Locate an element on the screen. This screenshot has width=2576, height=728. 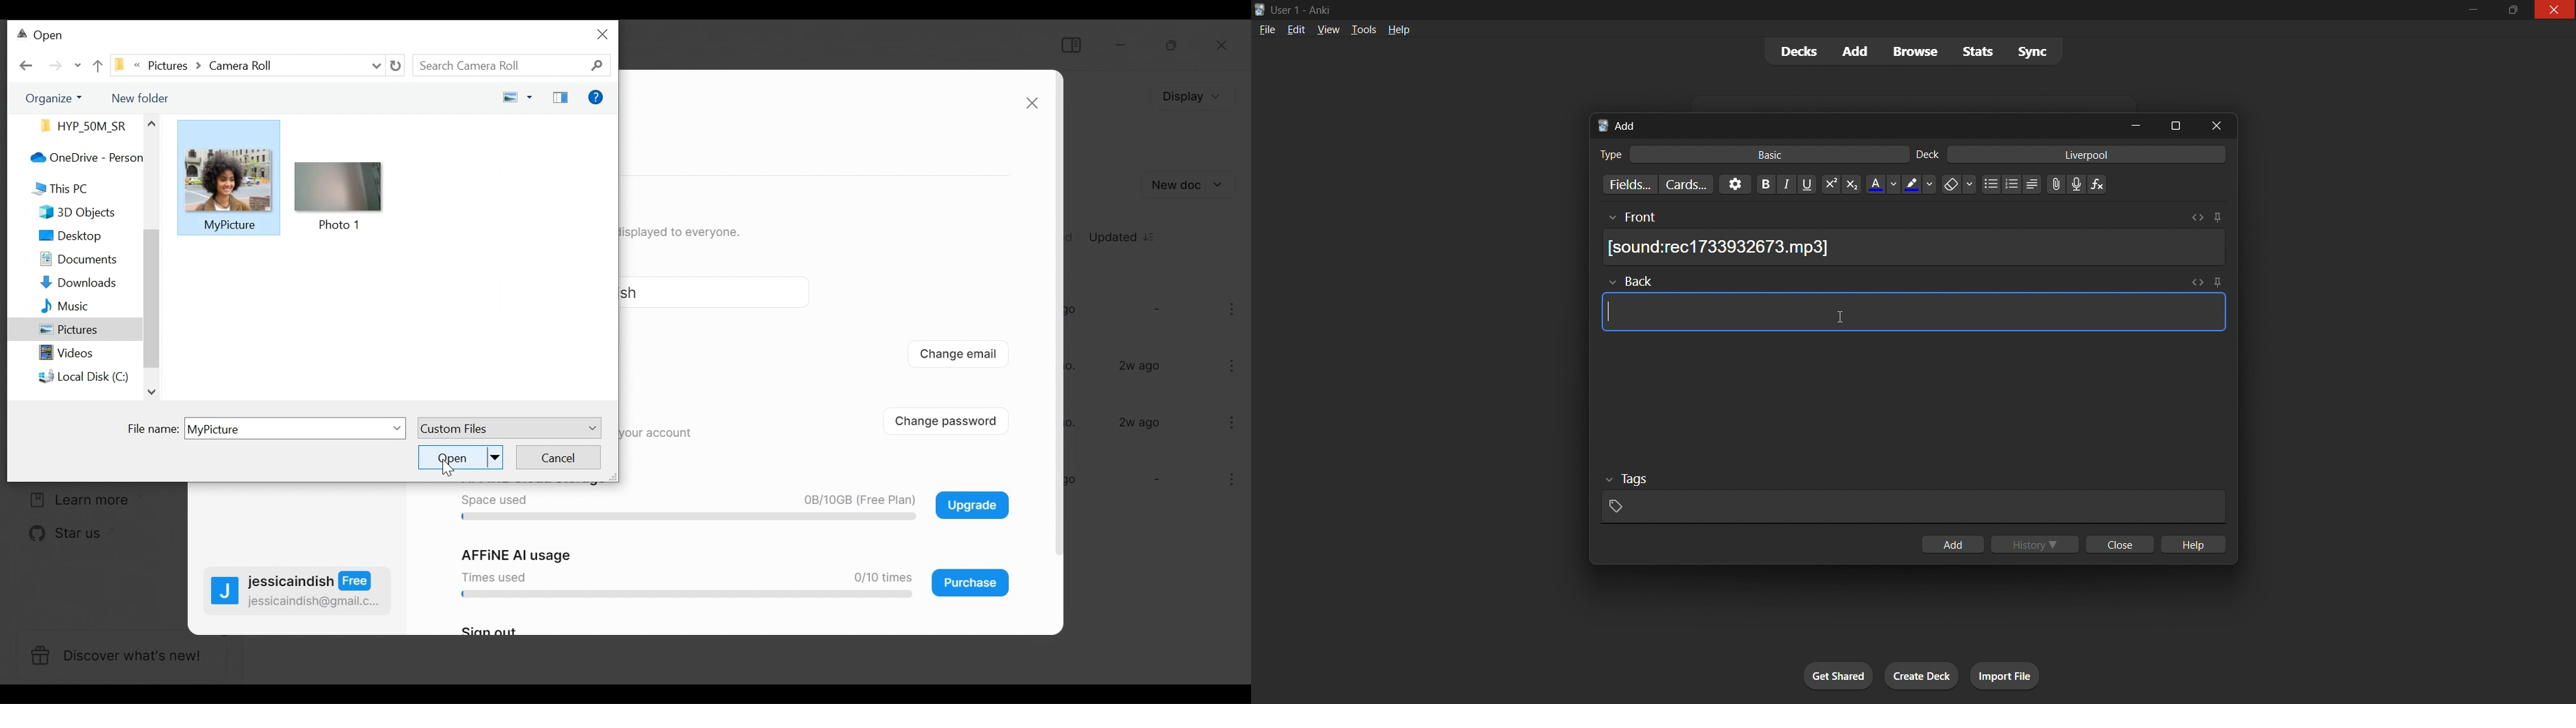
more options is located at coordinates (1234, 312).